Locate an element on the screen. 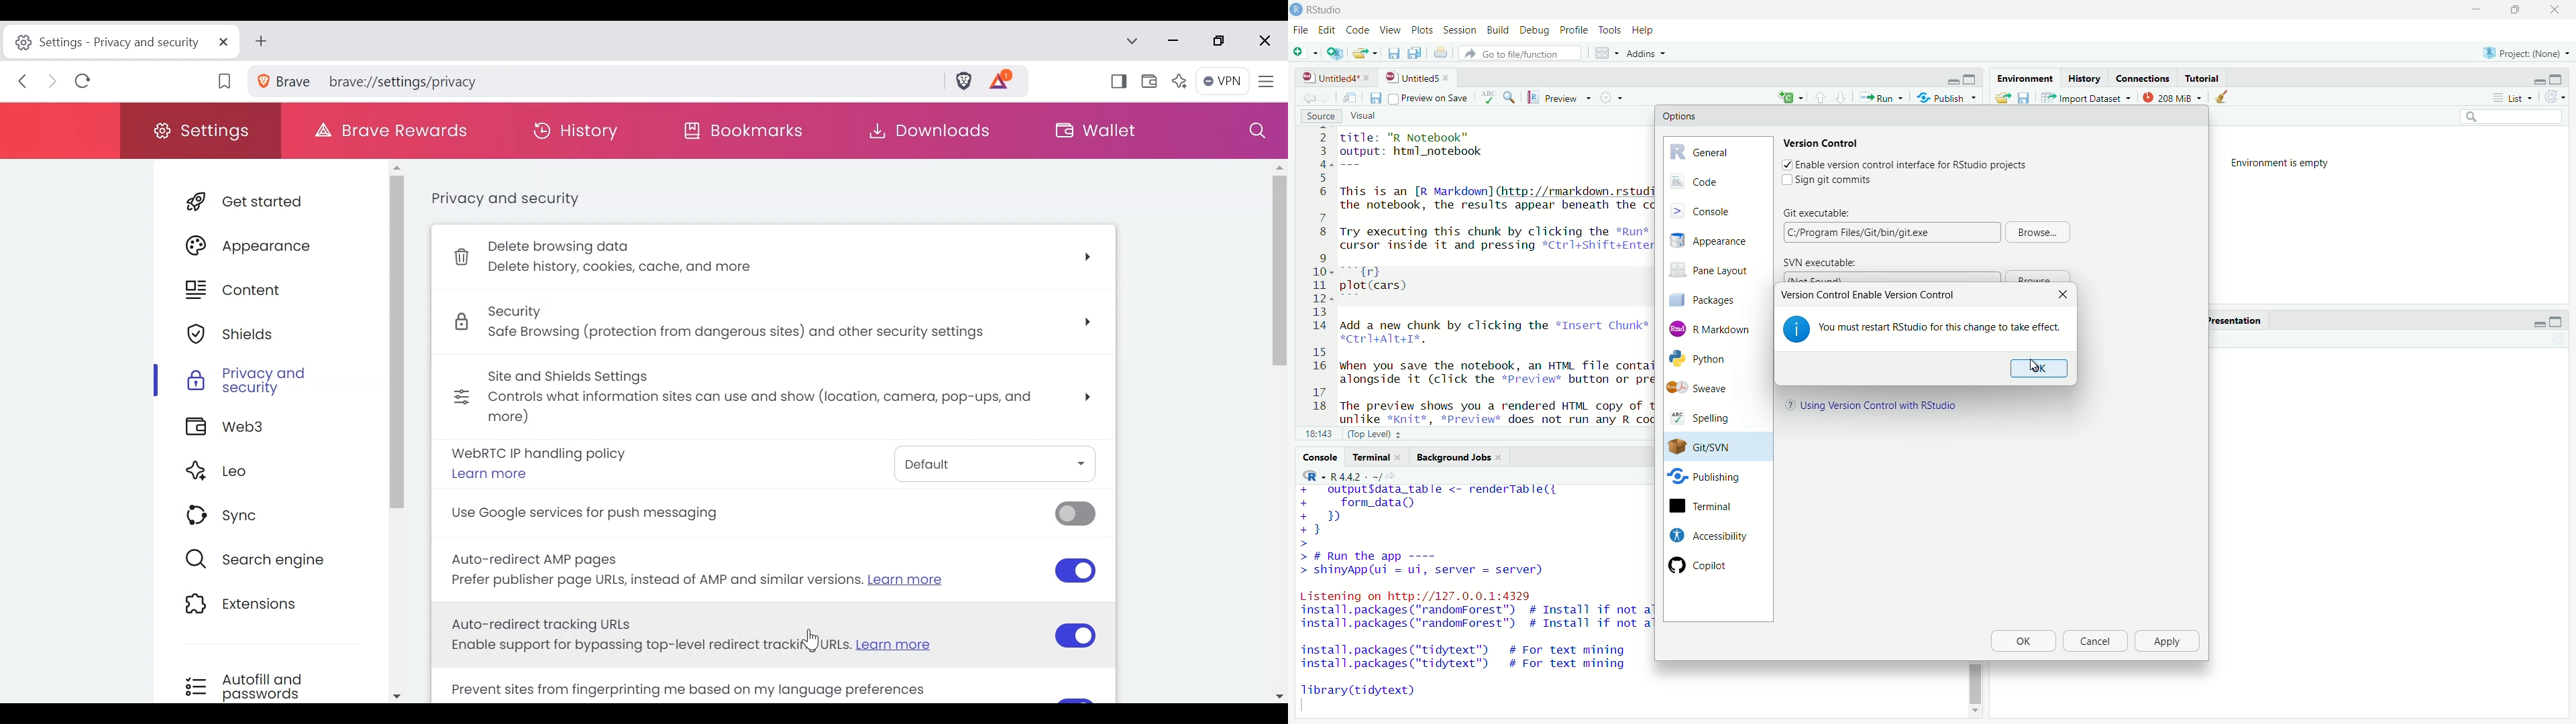 The width and height of the screenshot is (2576, 728). Terminal is located at coordinates (1706, 507).